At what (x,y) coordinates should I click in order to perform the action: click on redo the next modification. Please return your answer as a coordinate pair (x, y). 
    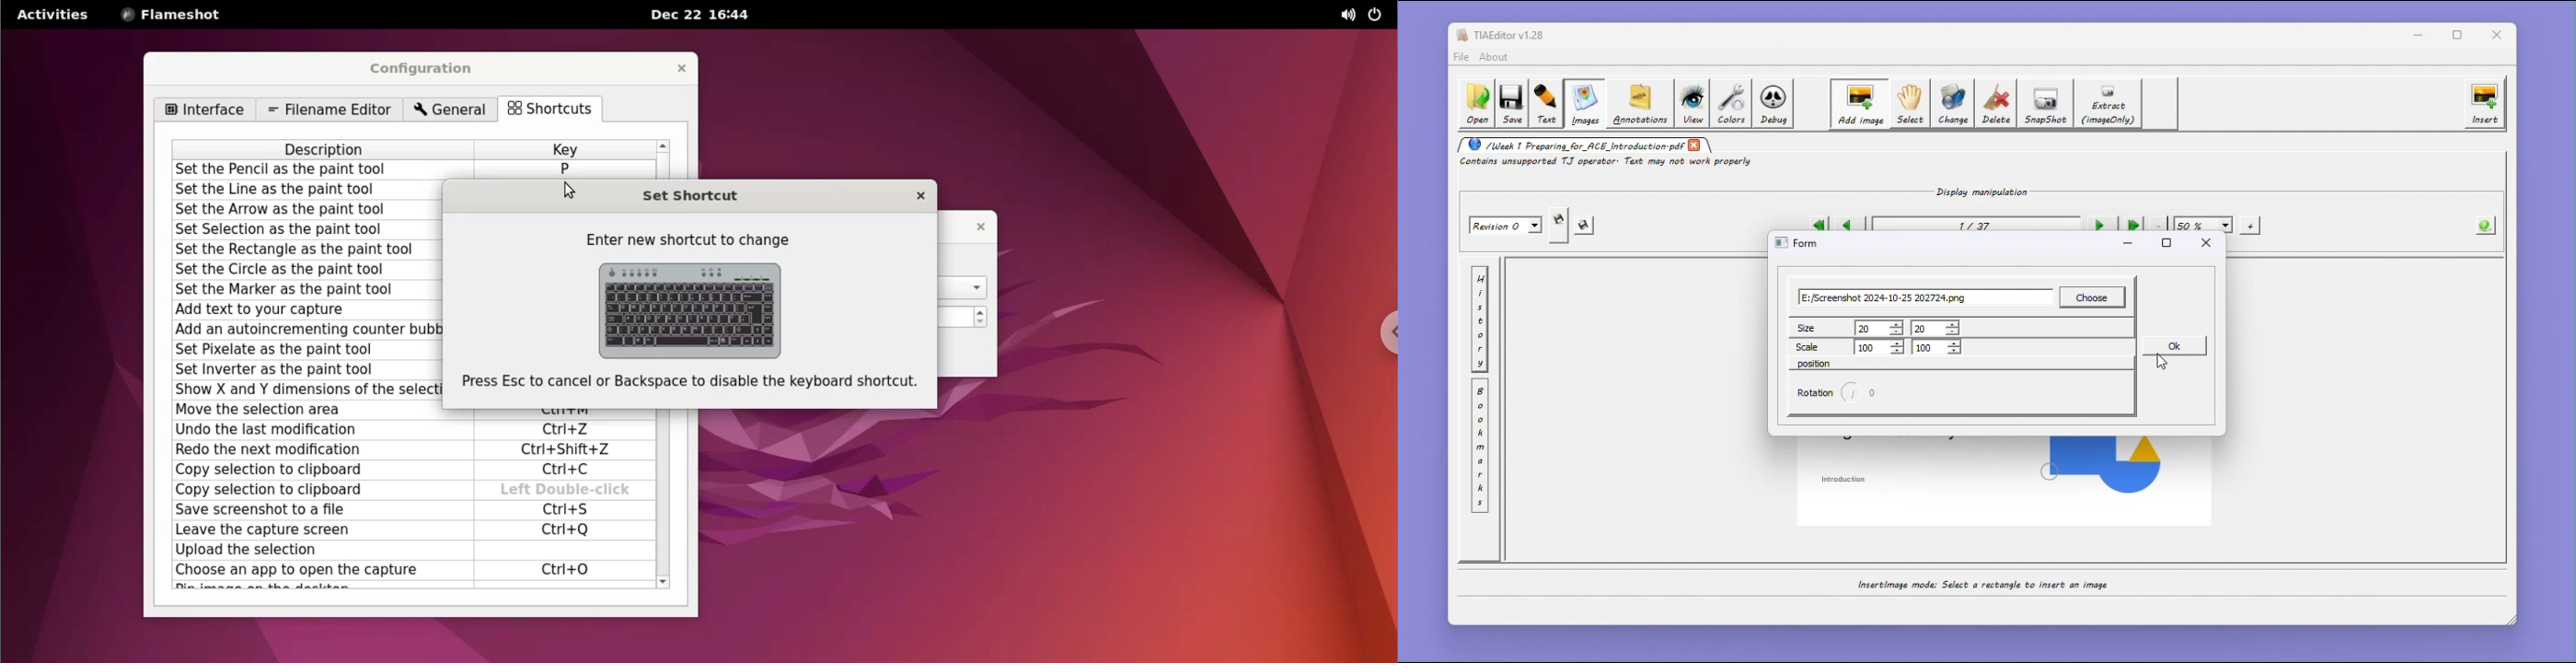
    Looking at the image, I should click on (315, 452).